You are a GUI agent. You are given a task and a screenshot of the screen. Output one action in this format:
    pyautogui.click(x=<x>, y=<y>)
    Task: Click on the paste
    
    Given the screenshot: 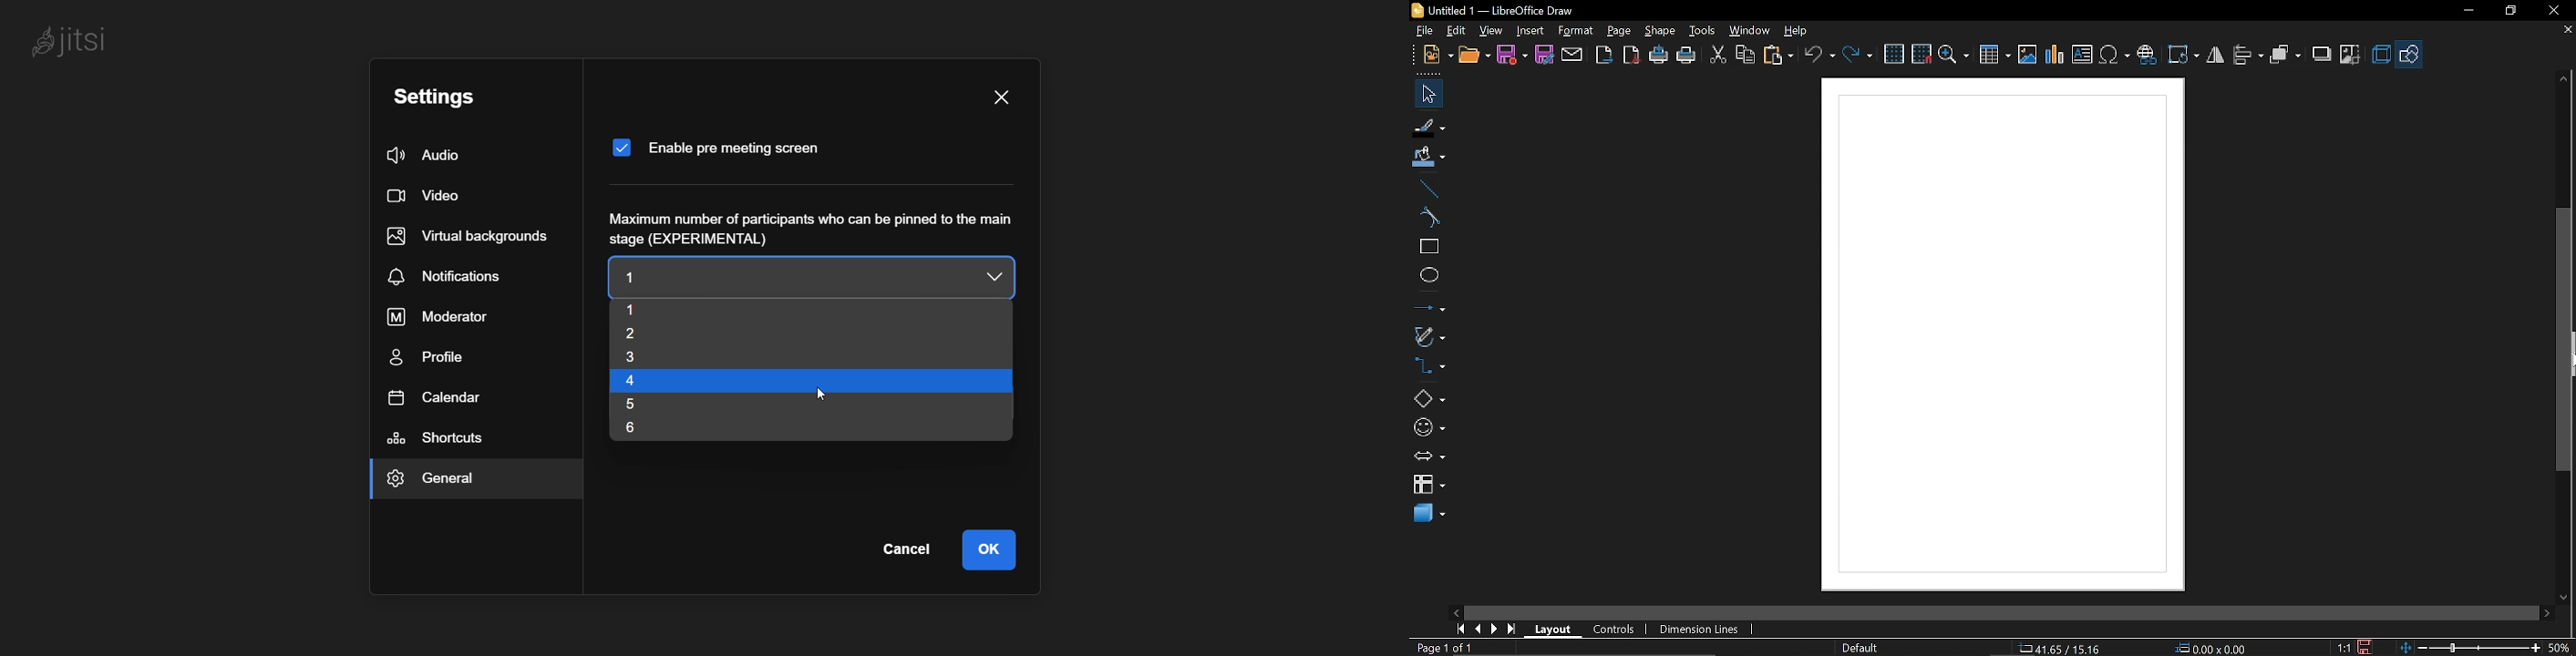 What is the action you would take?
    pyautogui.click(x=1777, y=55)
    